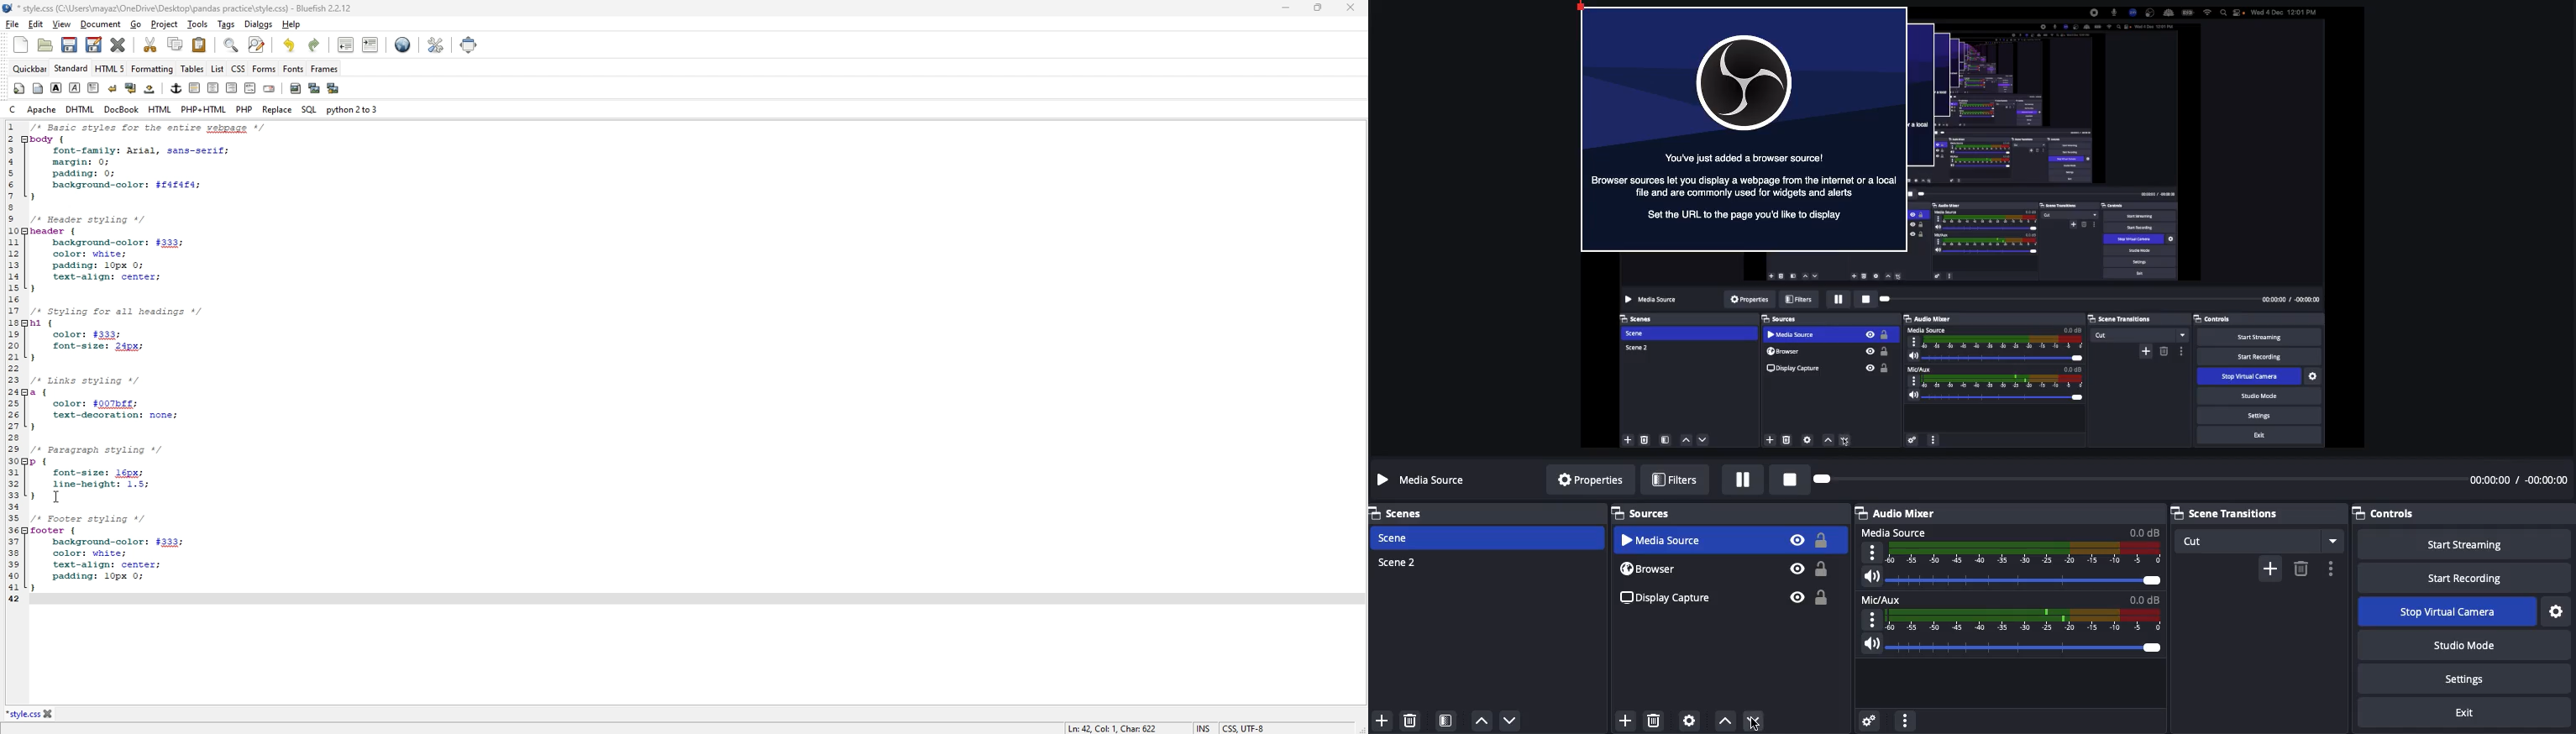  Describe the element at coordinates (2558, 609) in the screenshot. I see `Settings` at that location.